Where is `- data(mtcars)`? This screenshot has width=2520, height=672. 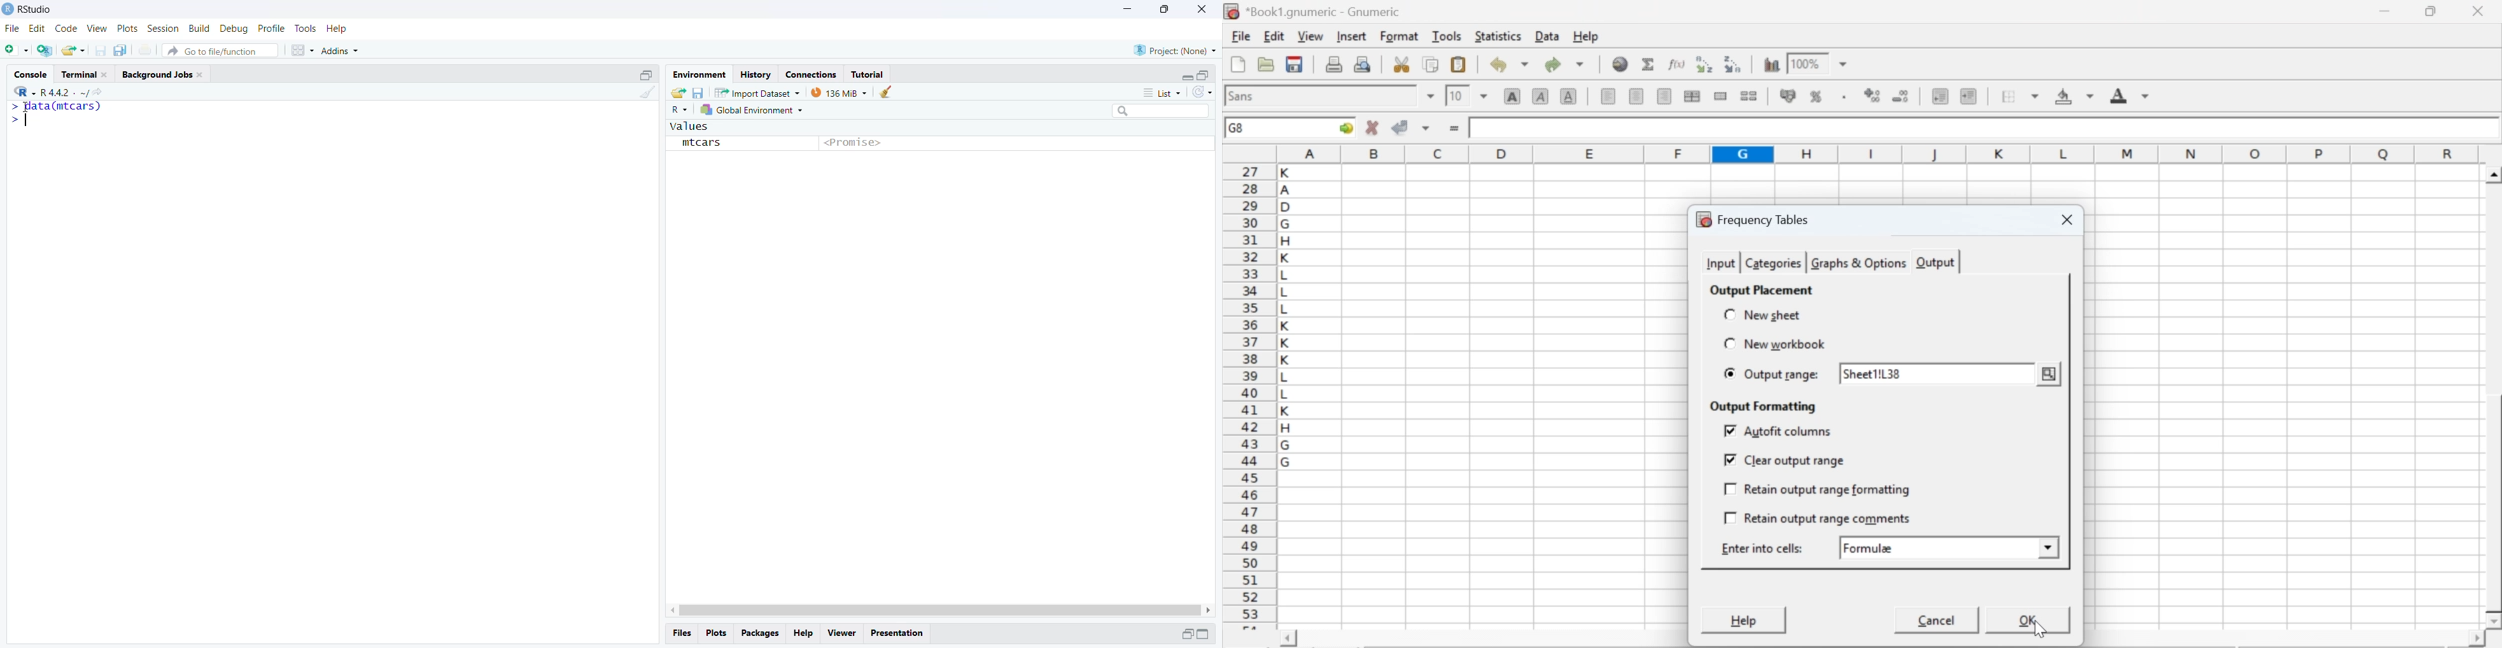
- data(mtcars) is located at coordinates (65, 108).